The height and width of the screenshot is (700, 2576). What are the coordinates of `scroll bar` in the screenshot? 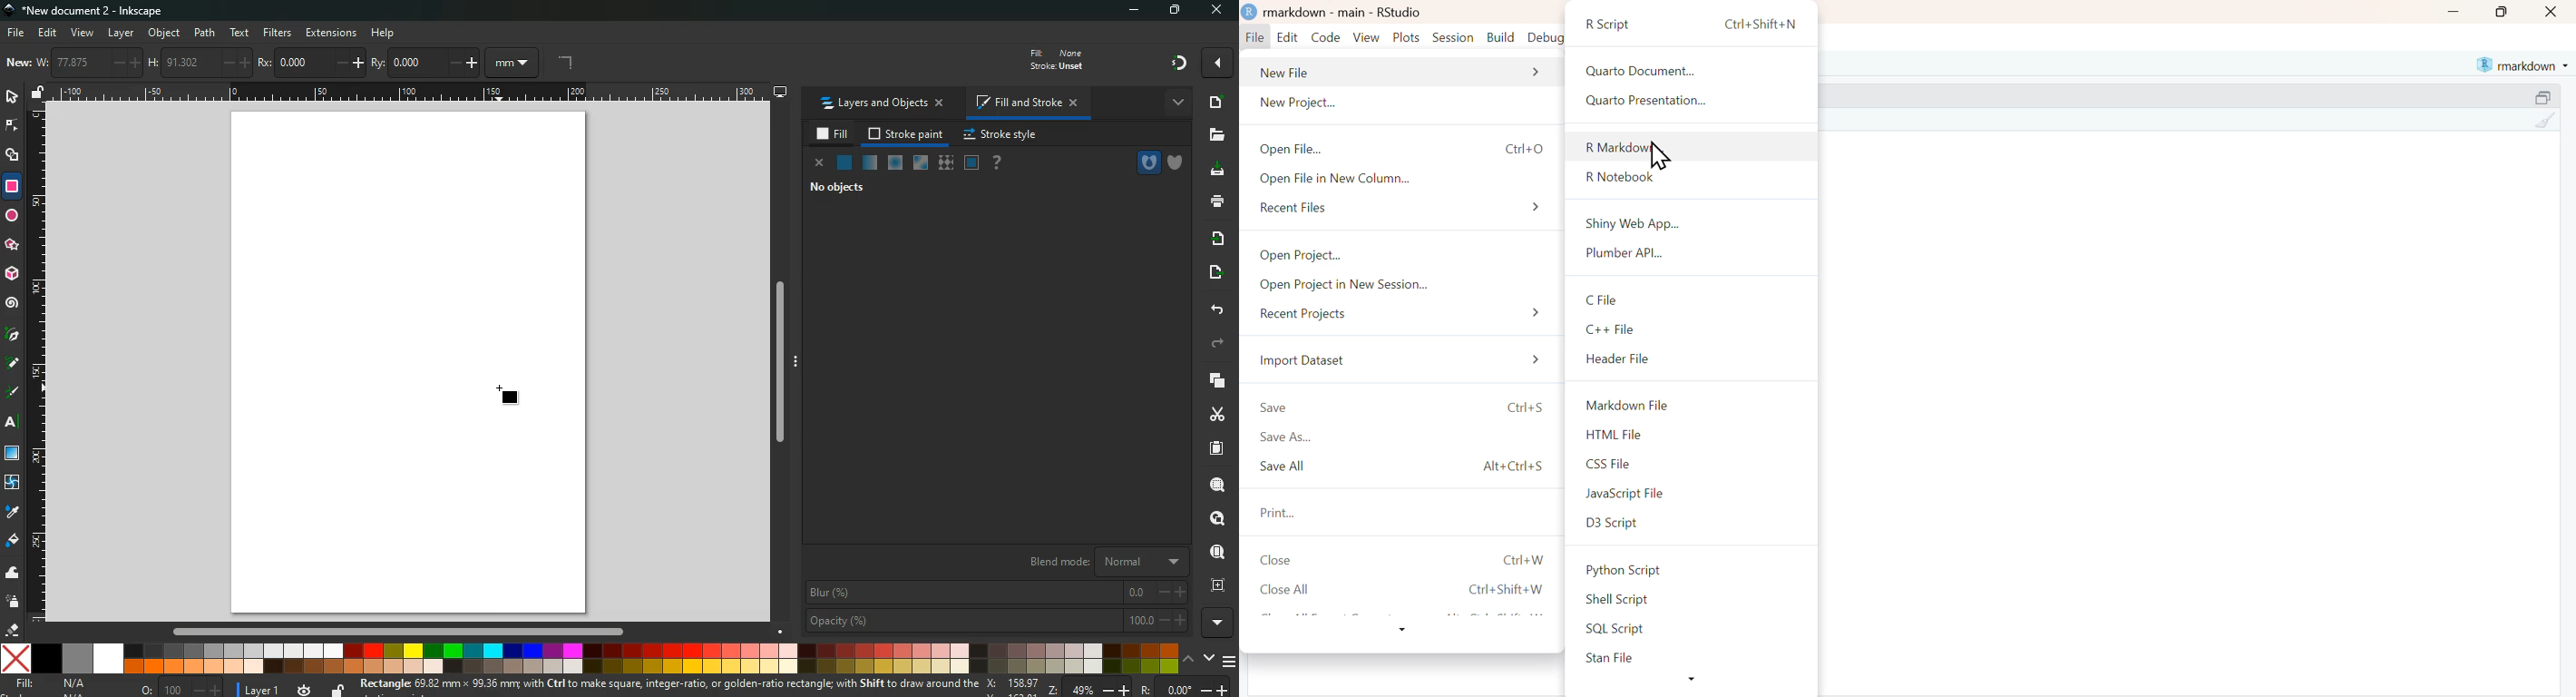 It's located at (779, 358).